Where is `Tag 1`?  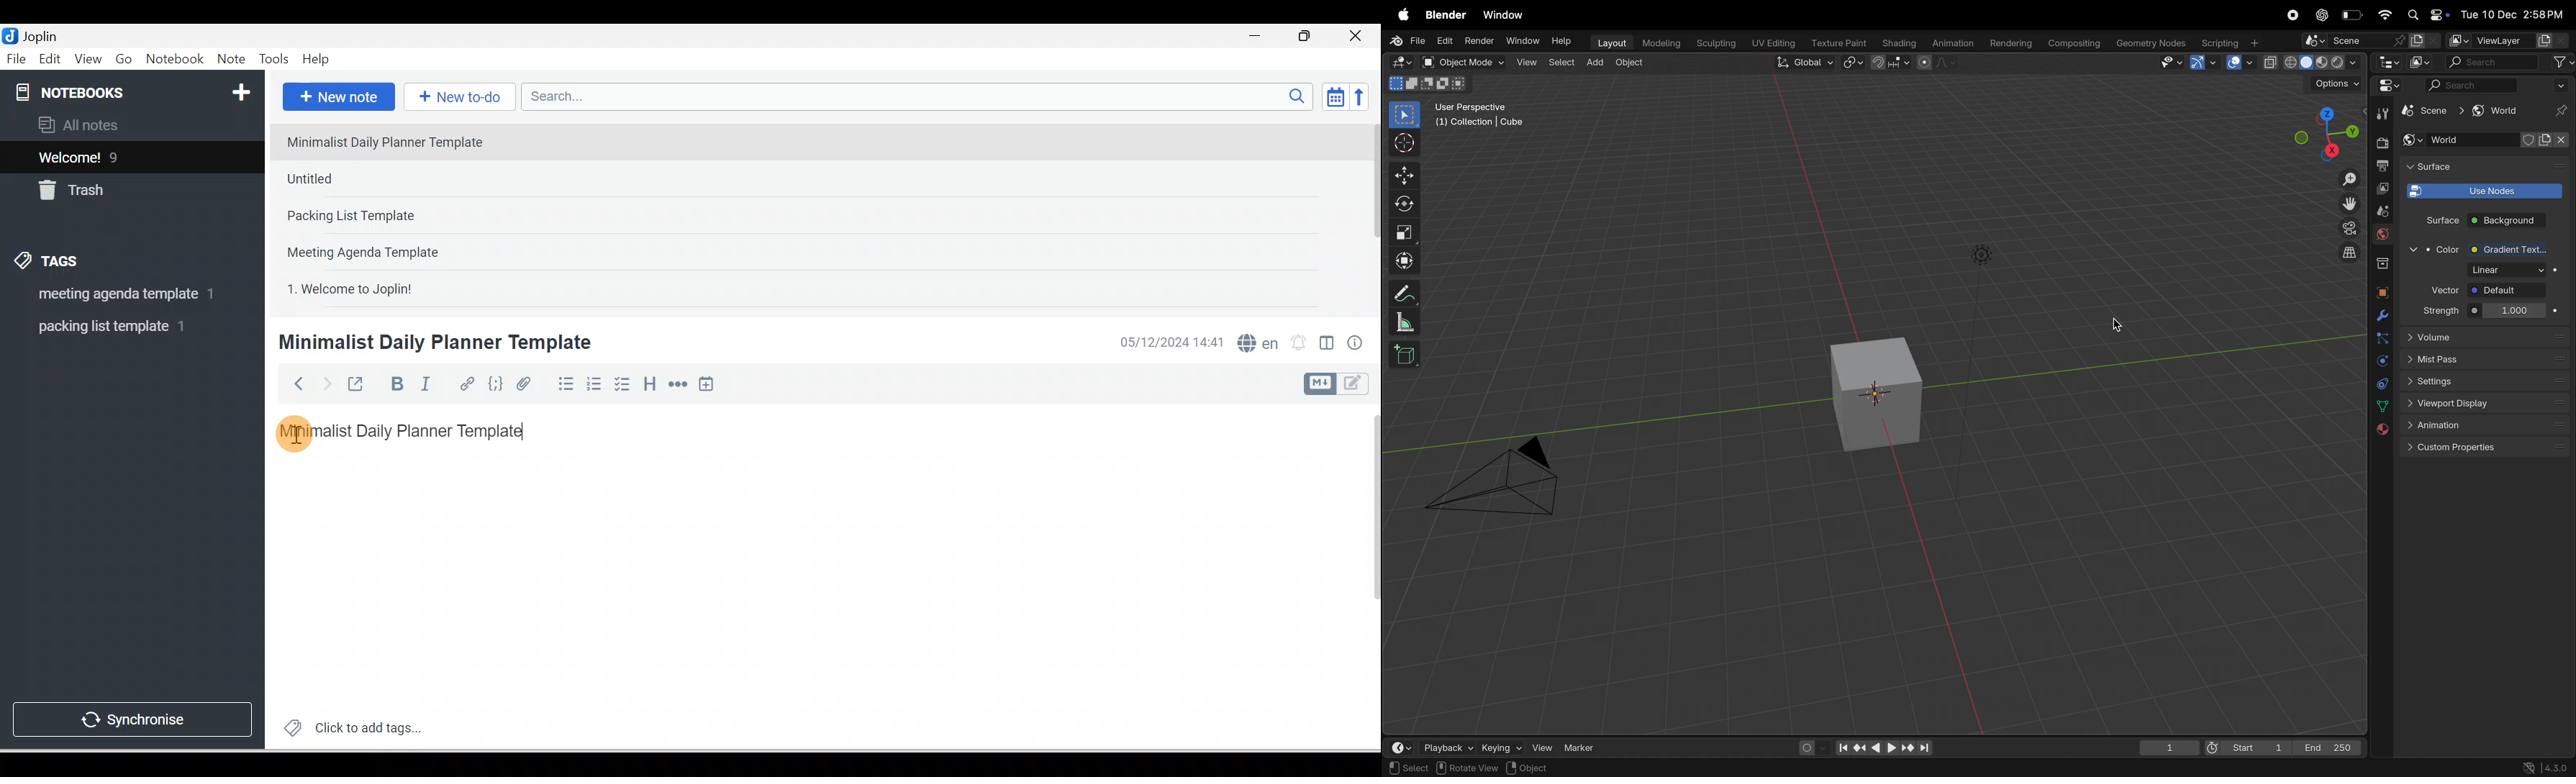
Tag 1 is located at coordinates (113, 295).